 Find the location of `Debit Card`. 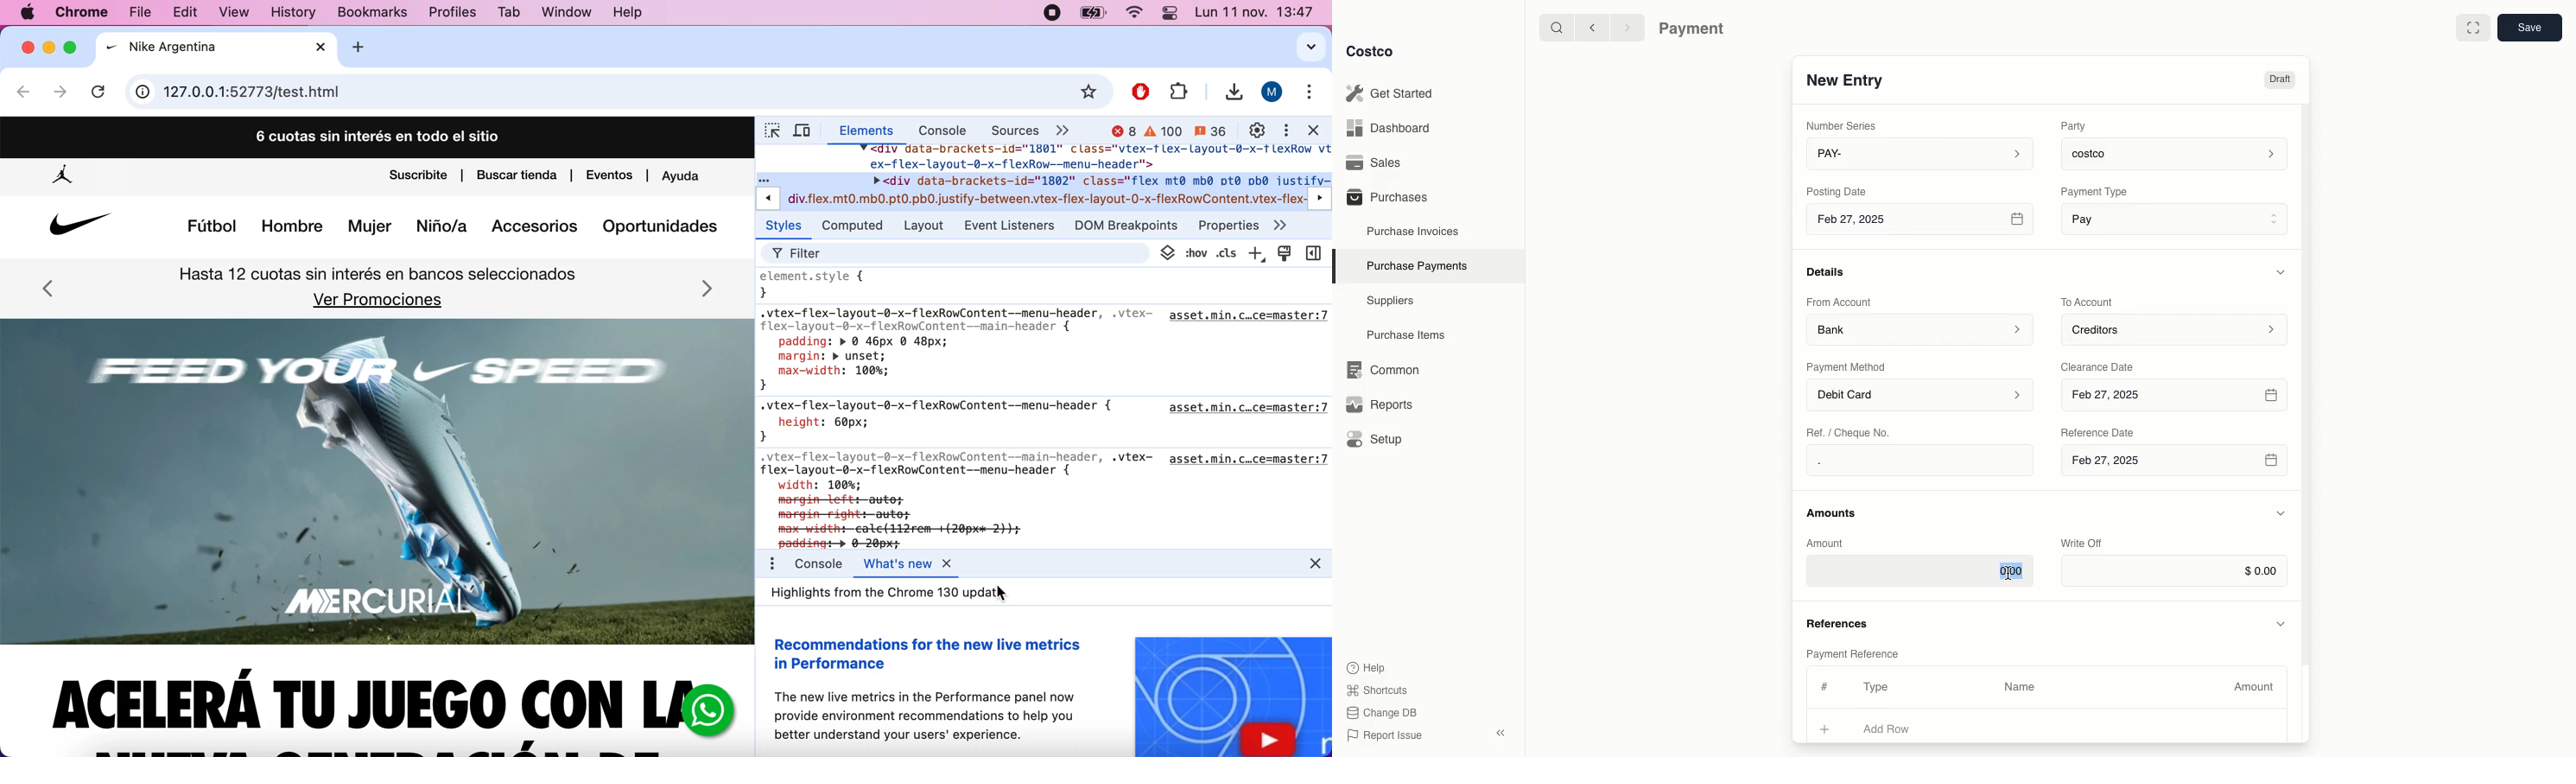

Debit Card is located at coordinates (1921, 396).